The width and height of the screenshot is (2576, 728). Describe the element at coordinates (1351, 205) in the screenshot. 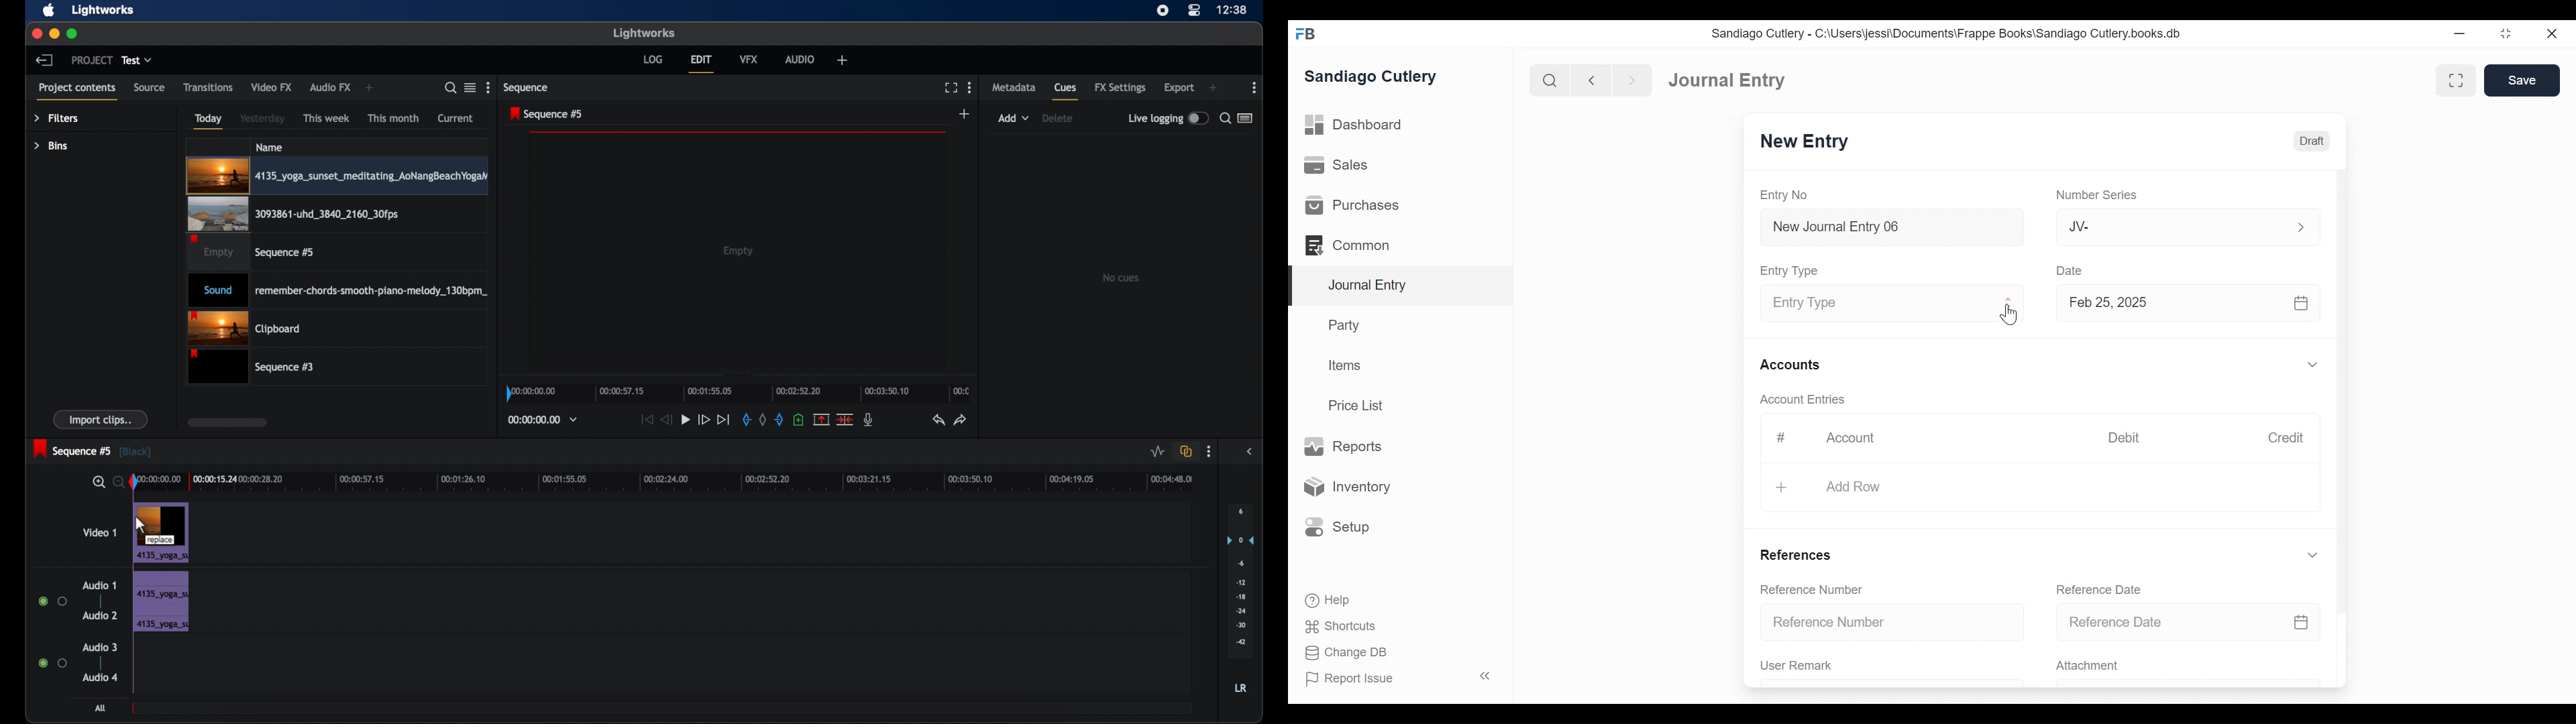

I see `Purchases` at that location.